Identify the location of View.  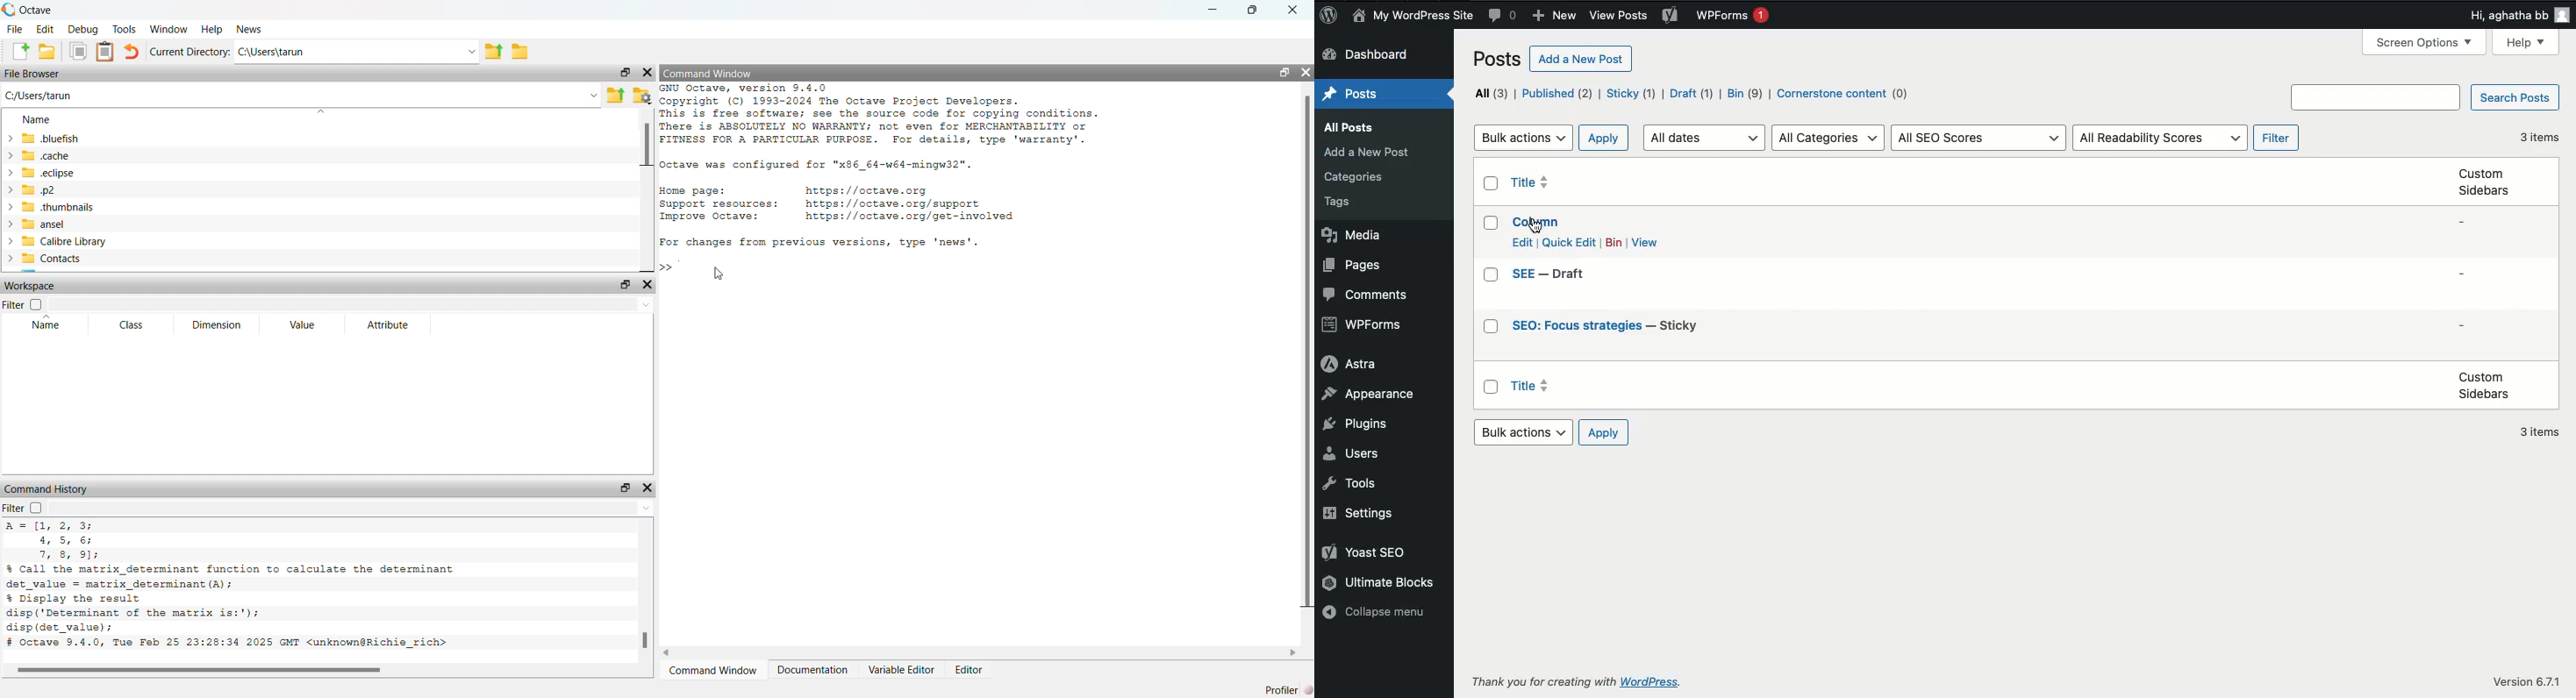
(1646, 242).